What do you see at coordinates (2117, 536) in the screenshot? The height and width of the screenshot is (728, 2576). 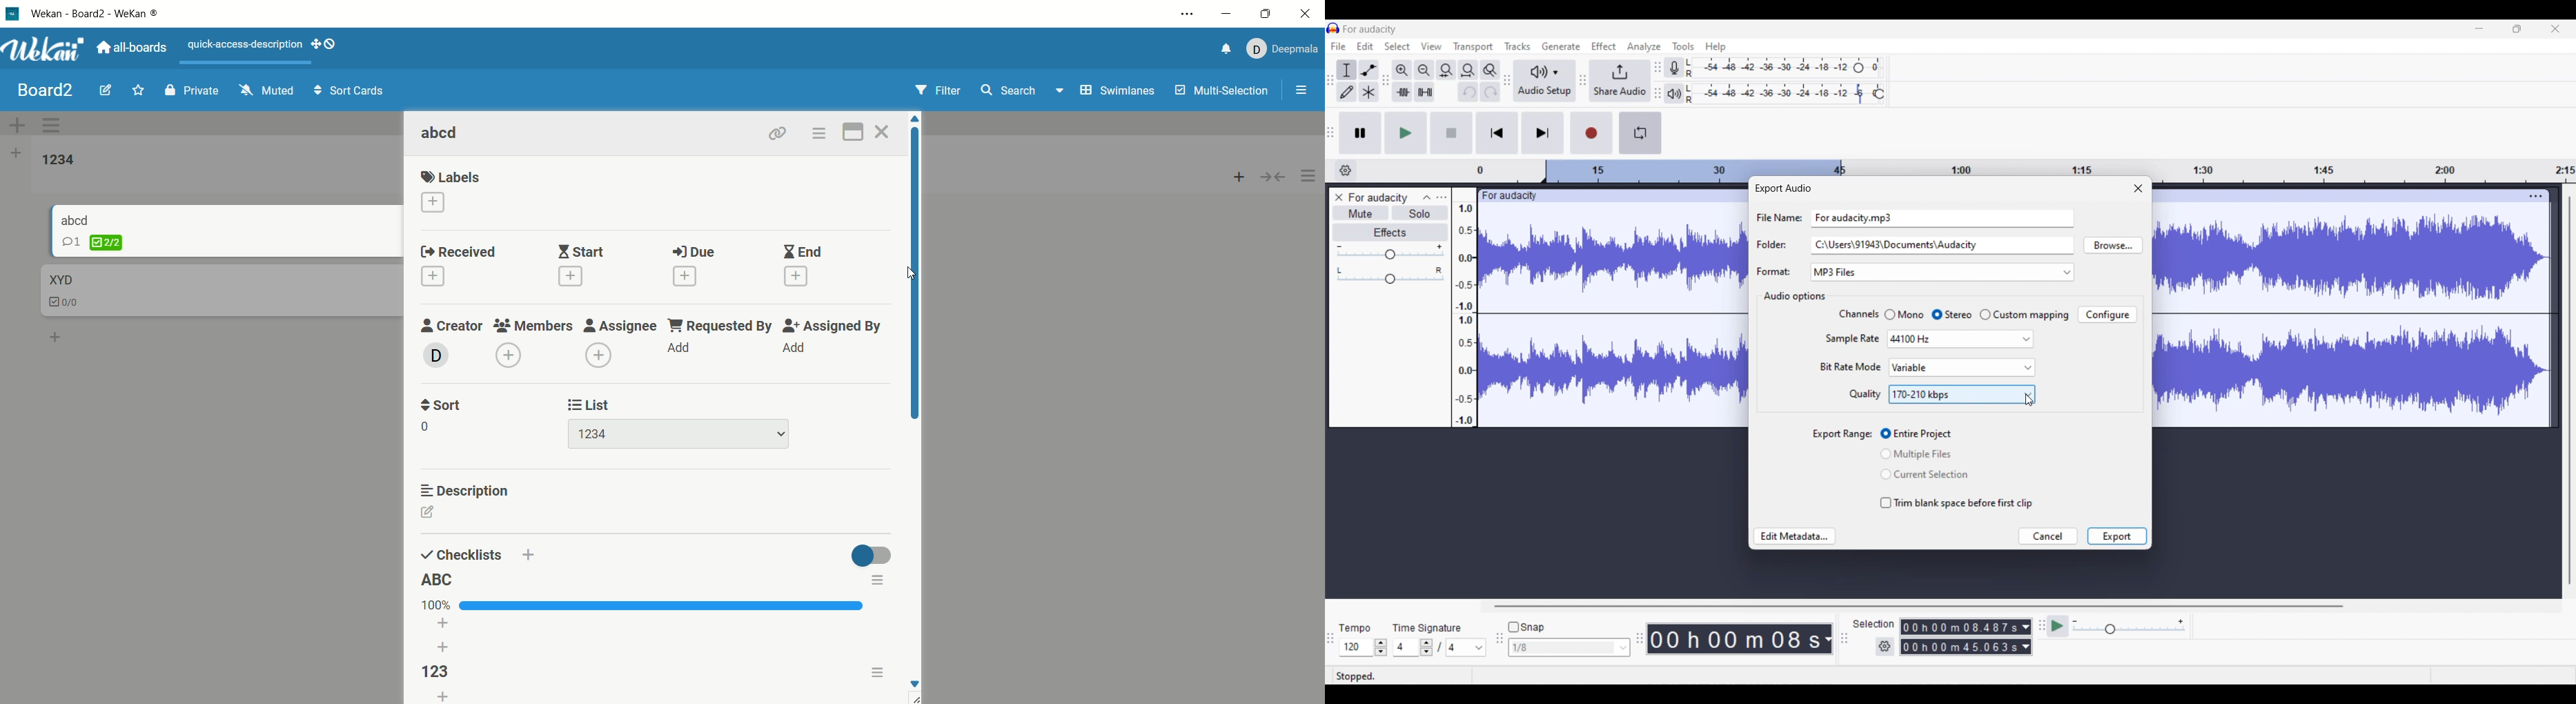 I see `Export` at bounding box center [2117, 536].